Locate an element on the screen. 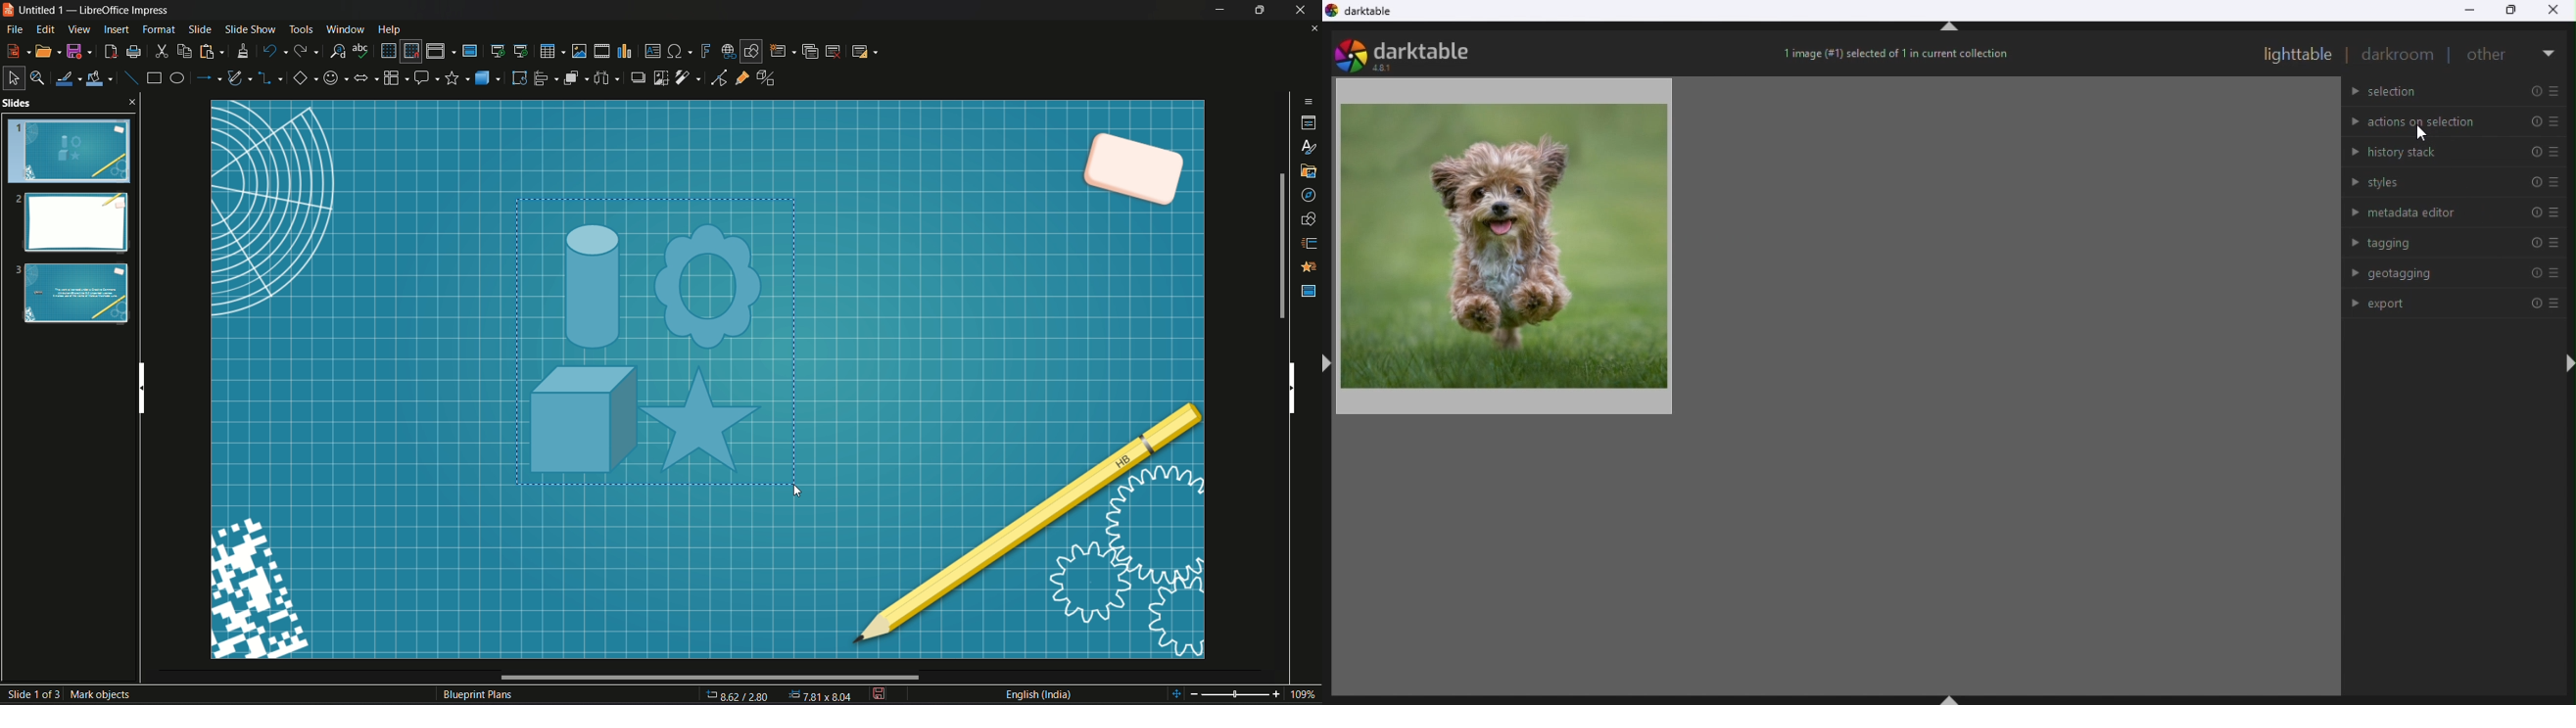  Image is located at coordinates (1549, 281).